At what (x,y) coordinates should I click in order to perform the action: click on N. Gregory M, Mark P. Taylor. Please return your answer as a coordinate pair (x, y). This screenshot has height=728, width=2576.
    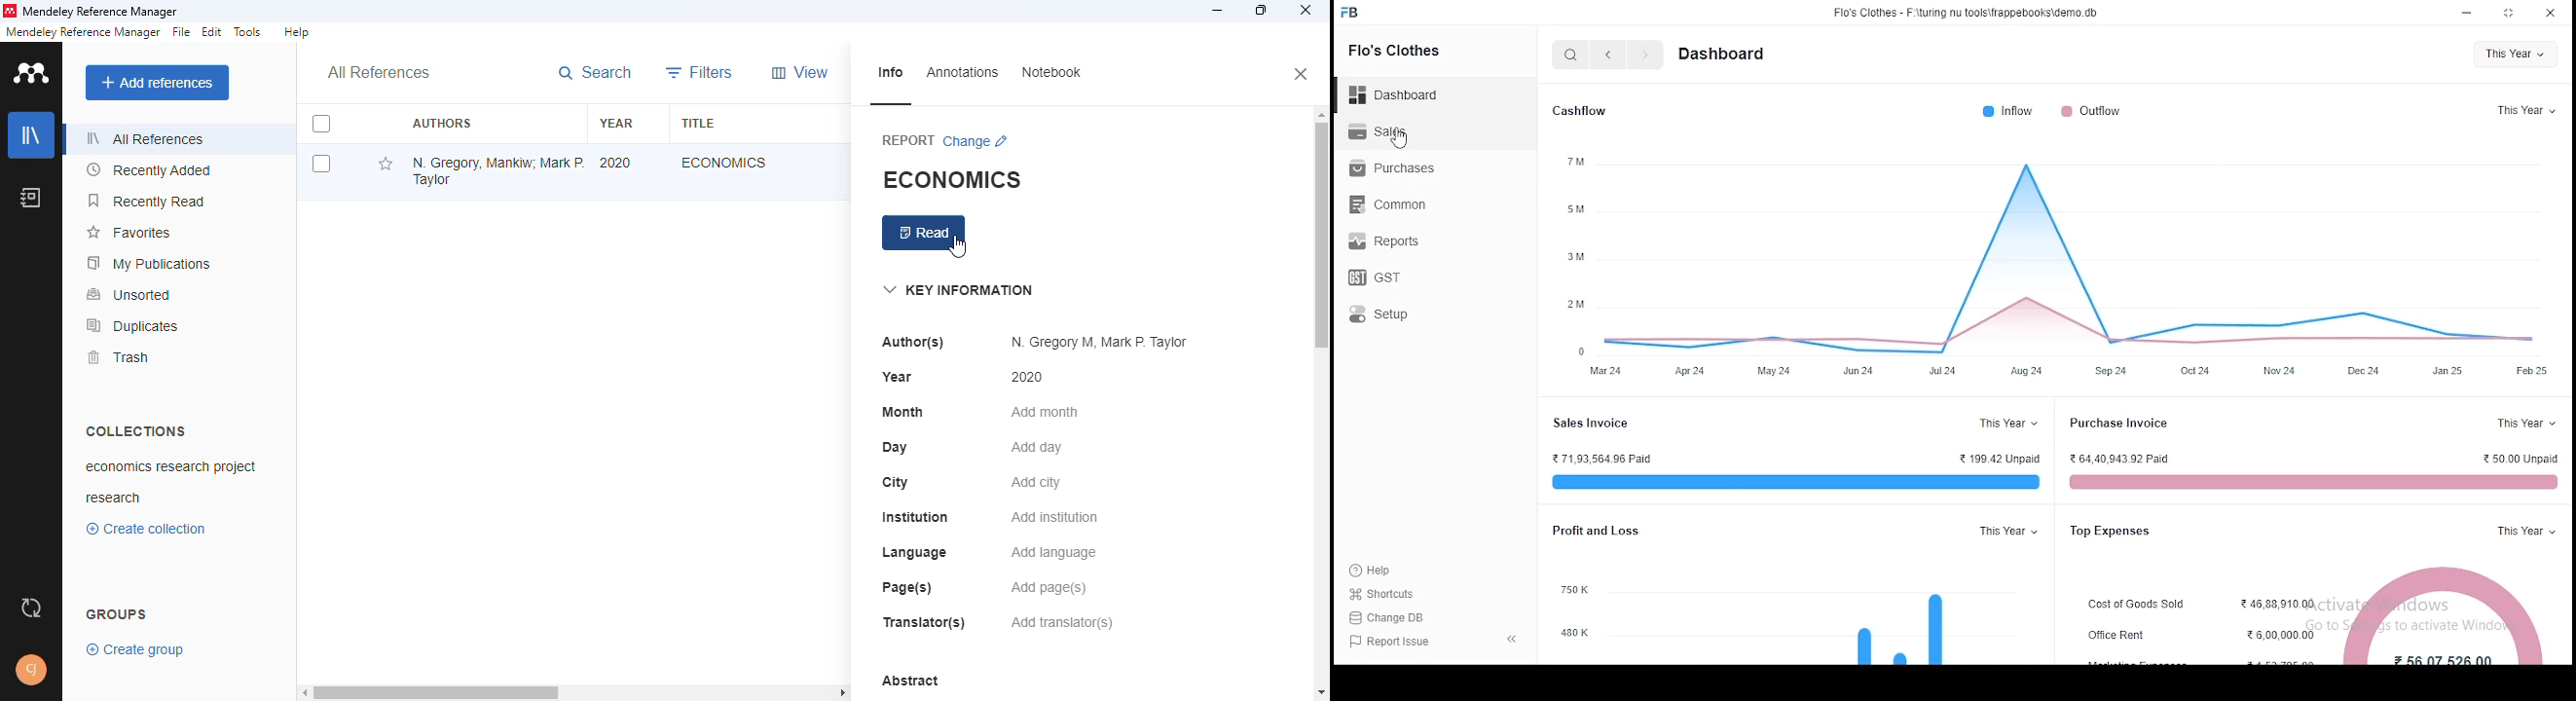
    Looking at the image, I should click on (1100, 342).